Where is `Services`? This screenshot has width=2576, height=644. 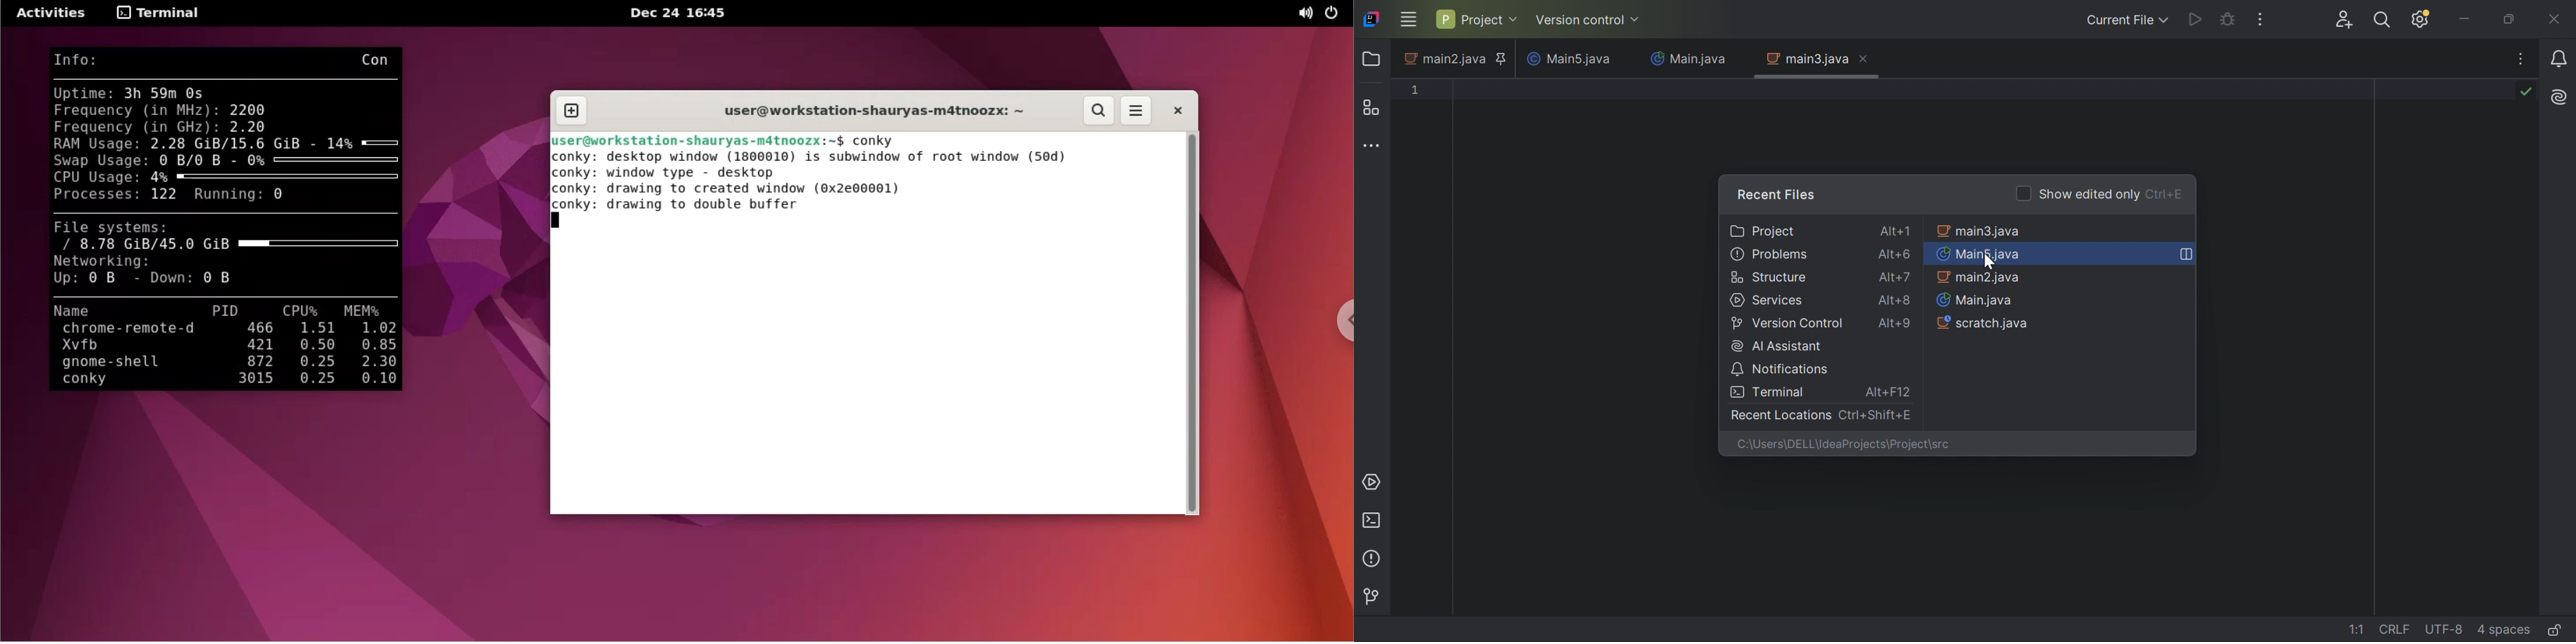 Services is located at coordinates (1764, 299).